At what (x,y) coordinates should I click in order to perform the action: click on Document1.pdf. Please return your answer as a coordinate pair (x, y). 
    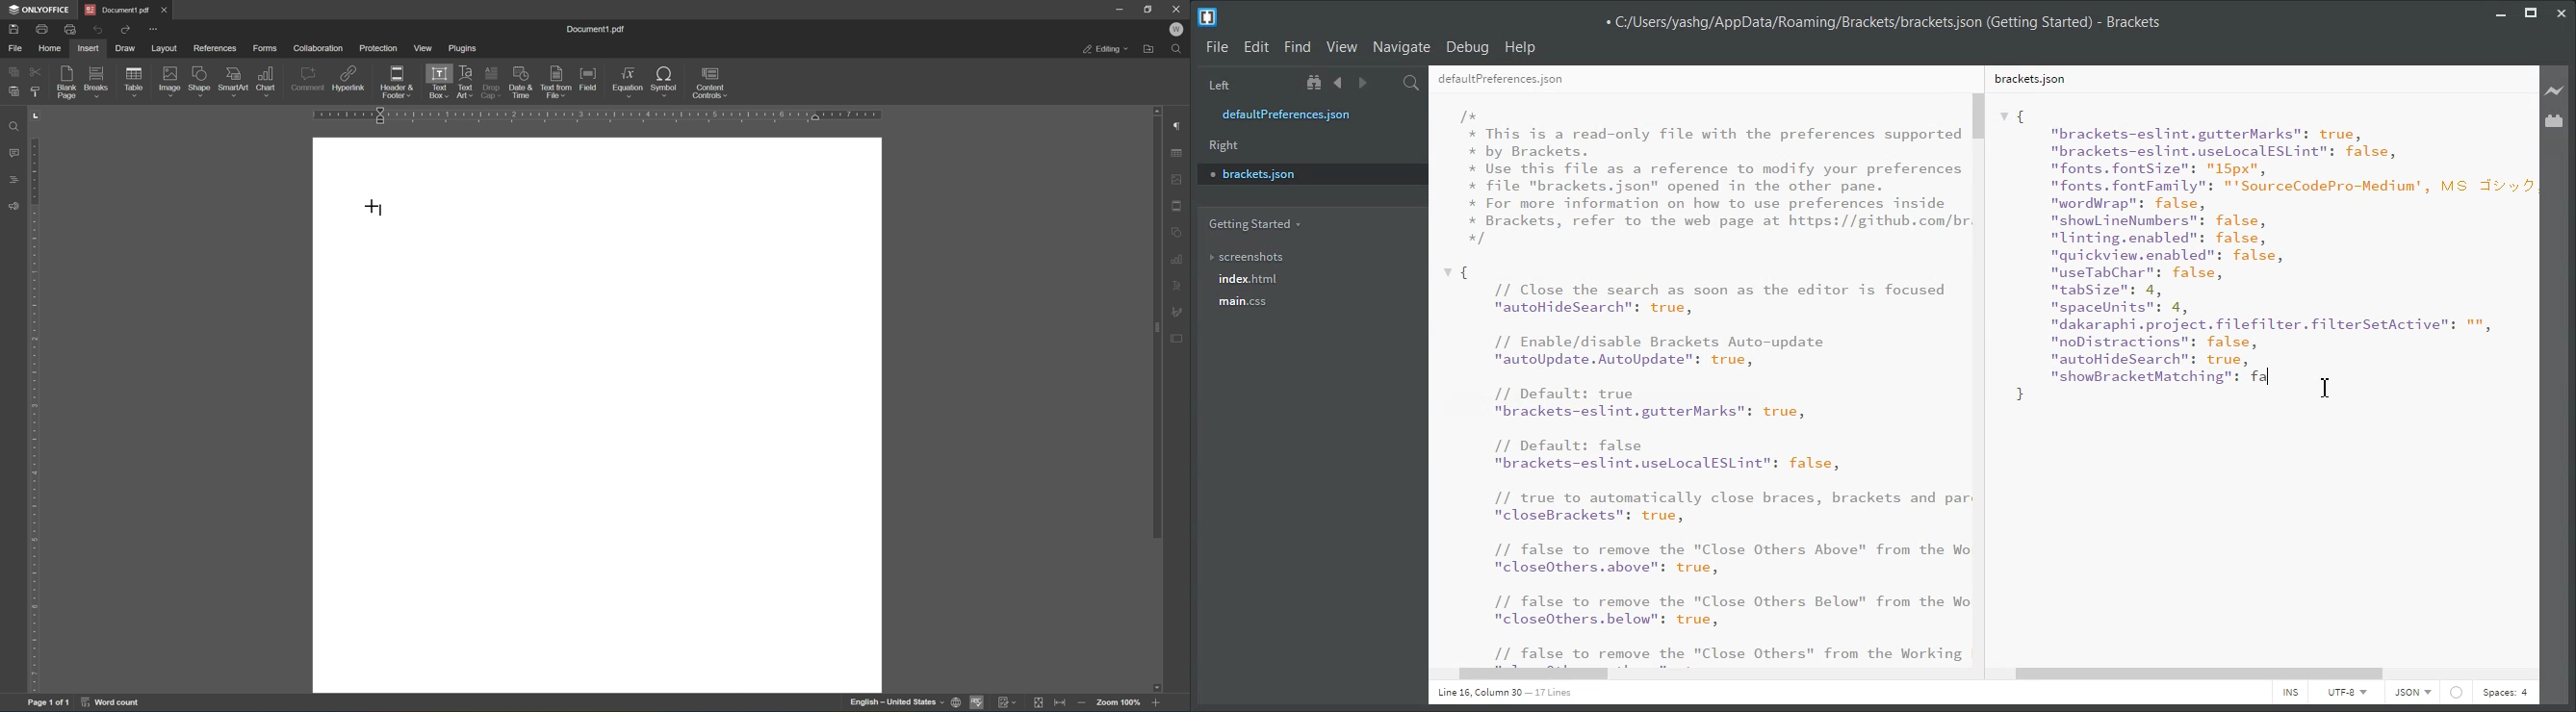
    Looking at the image, I should click on (117, 9).